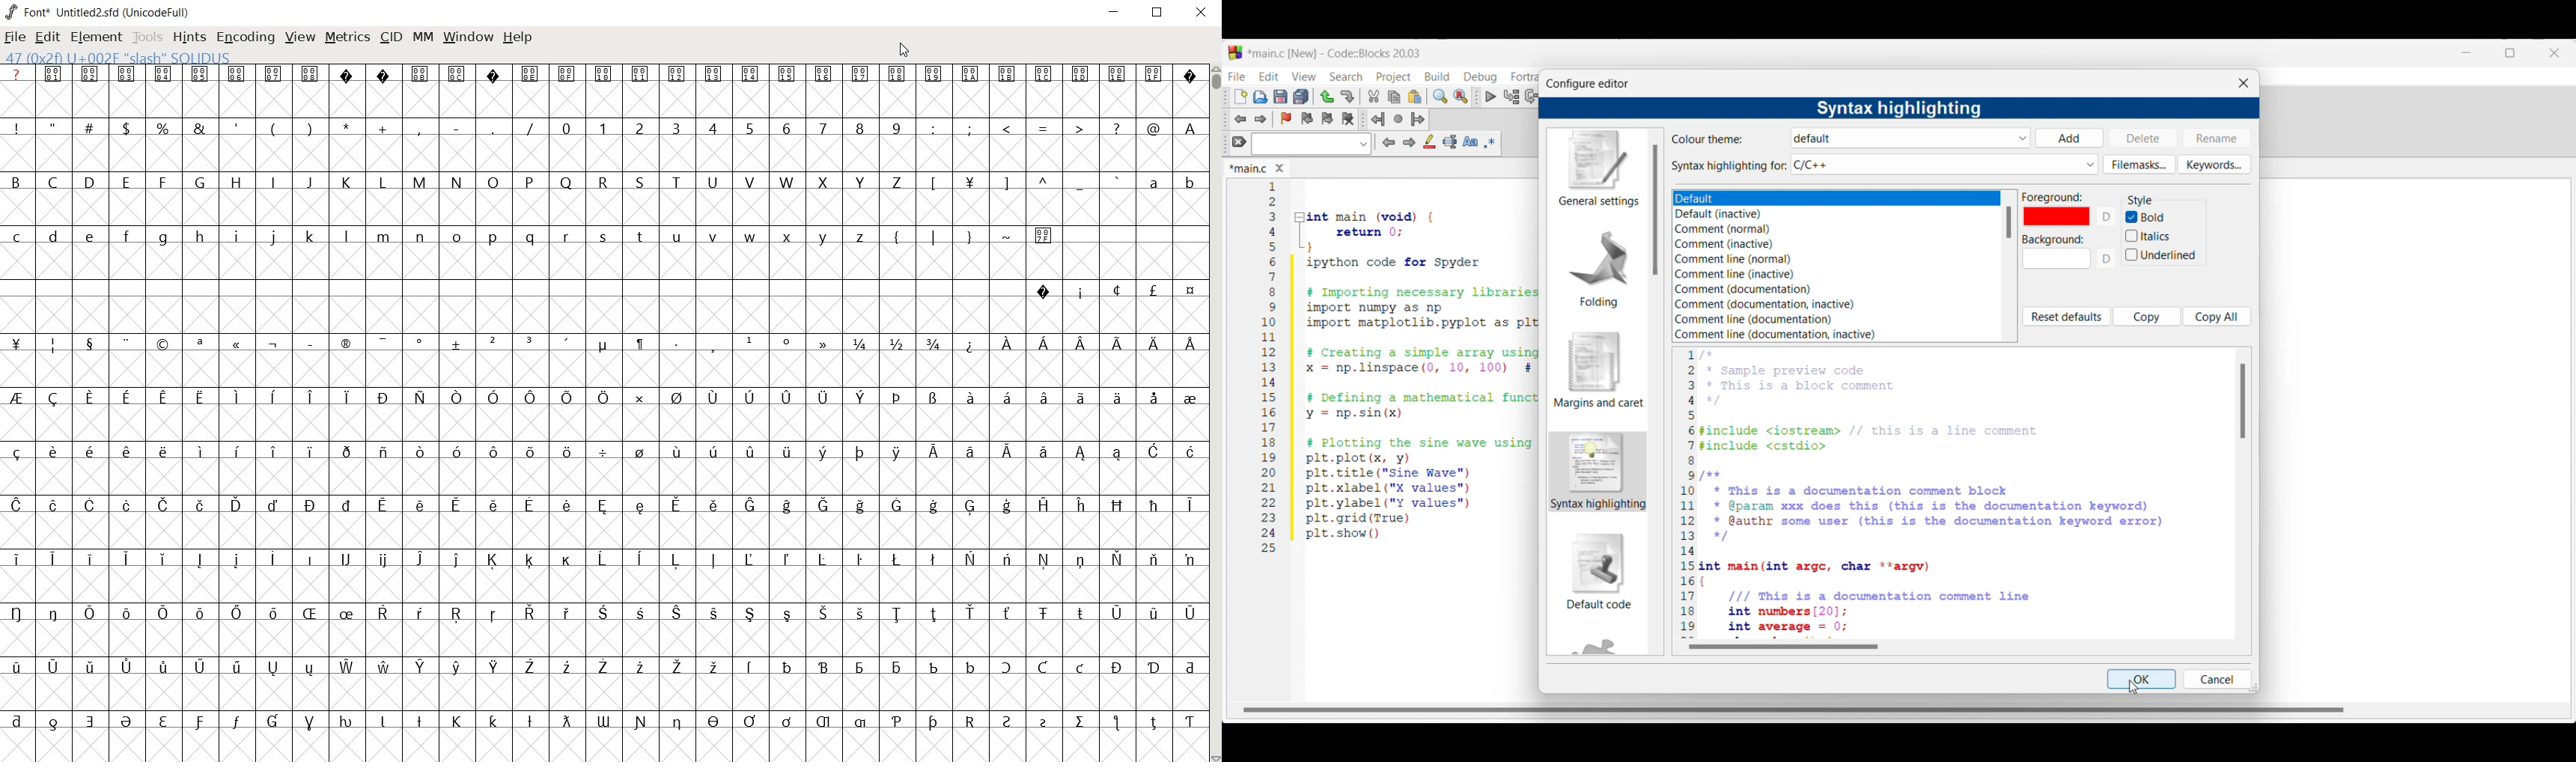 The width and height of the screenshot is (2576, 784). What do you see at coordinates (606, 342) in the screenshot?
I see `symbols` at bounding box center [606, 342].